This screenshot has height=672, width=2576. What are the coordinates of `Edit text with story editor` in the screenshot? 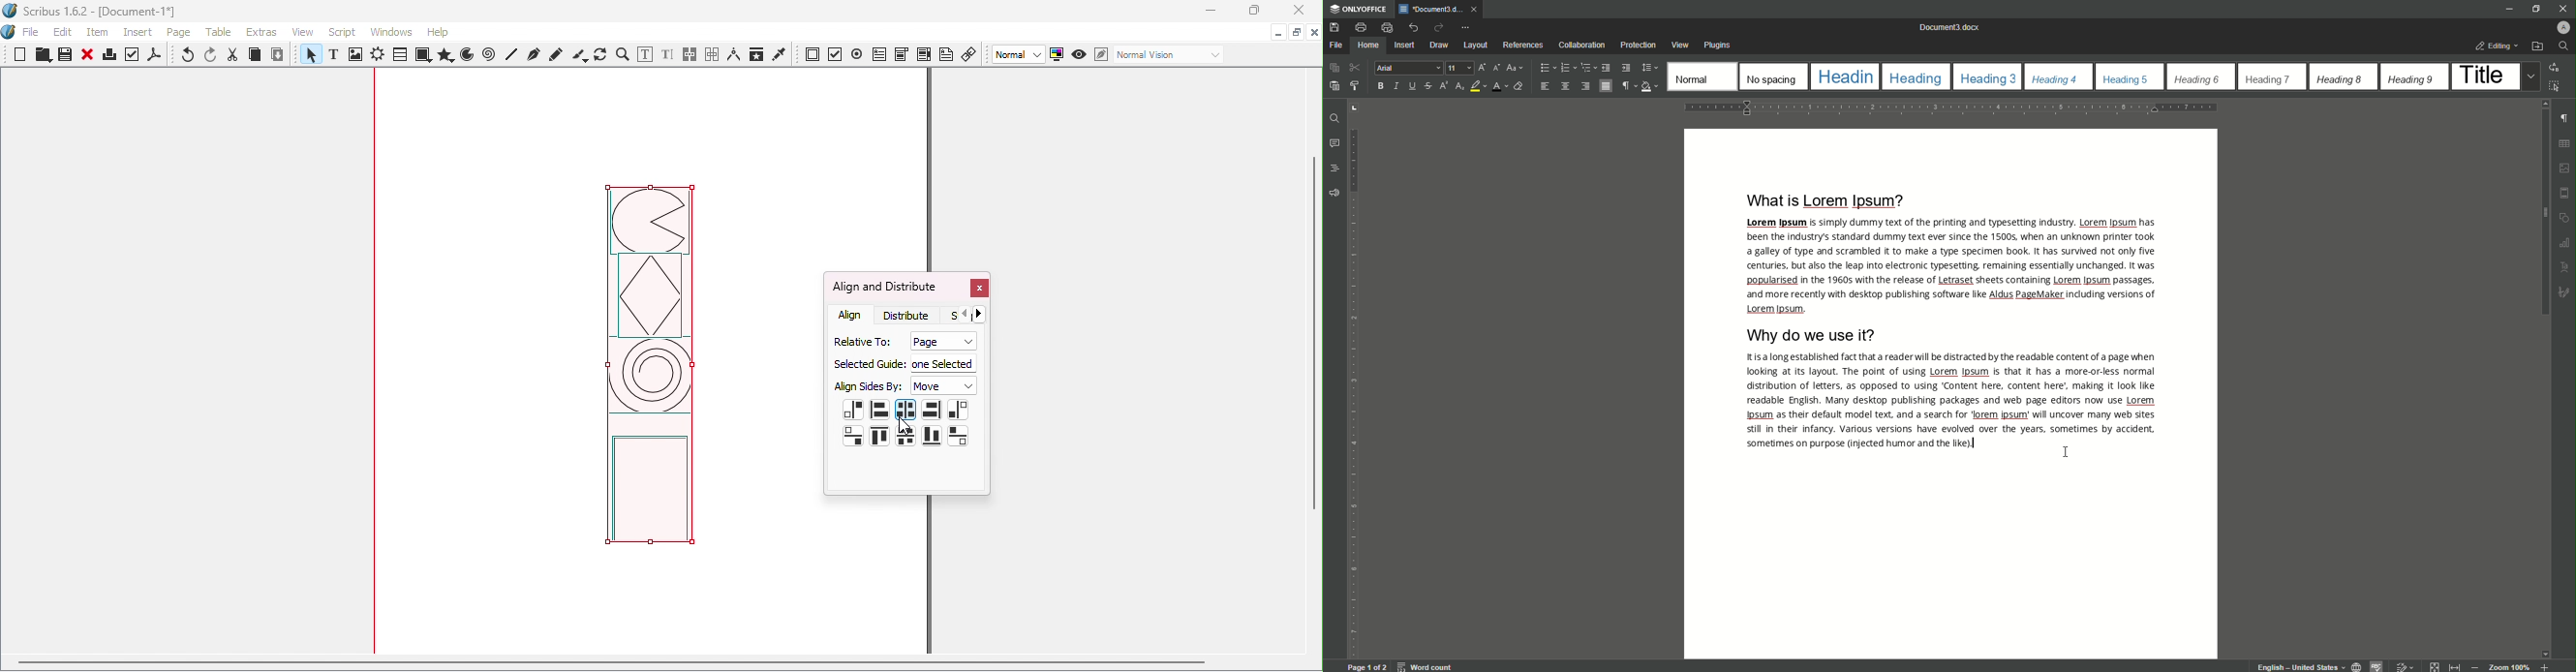 It's located at (667, 55).